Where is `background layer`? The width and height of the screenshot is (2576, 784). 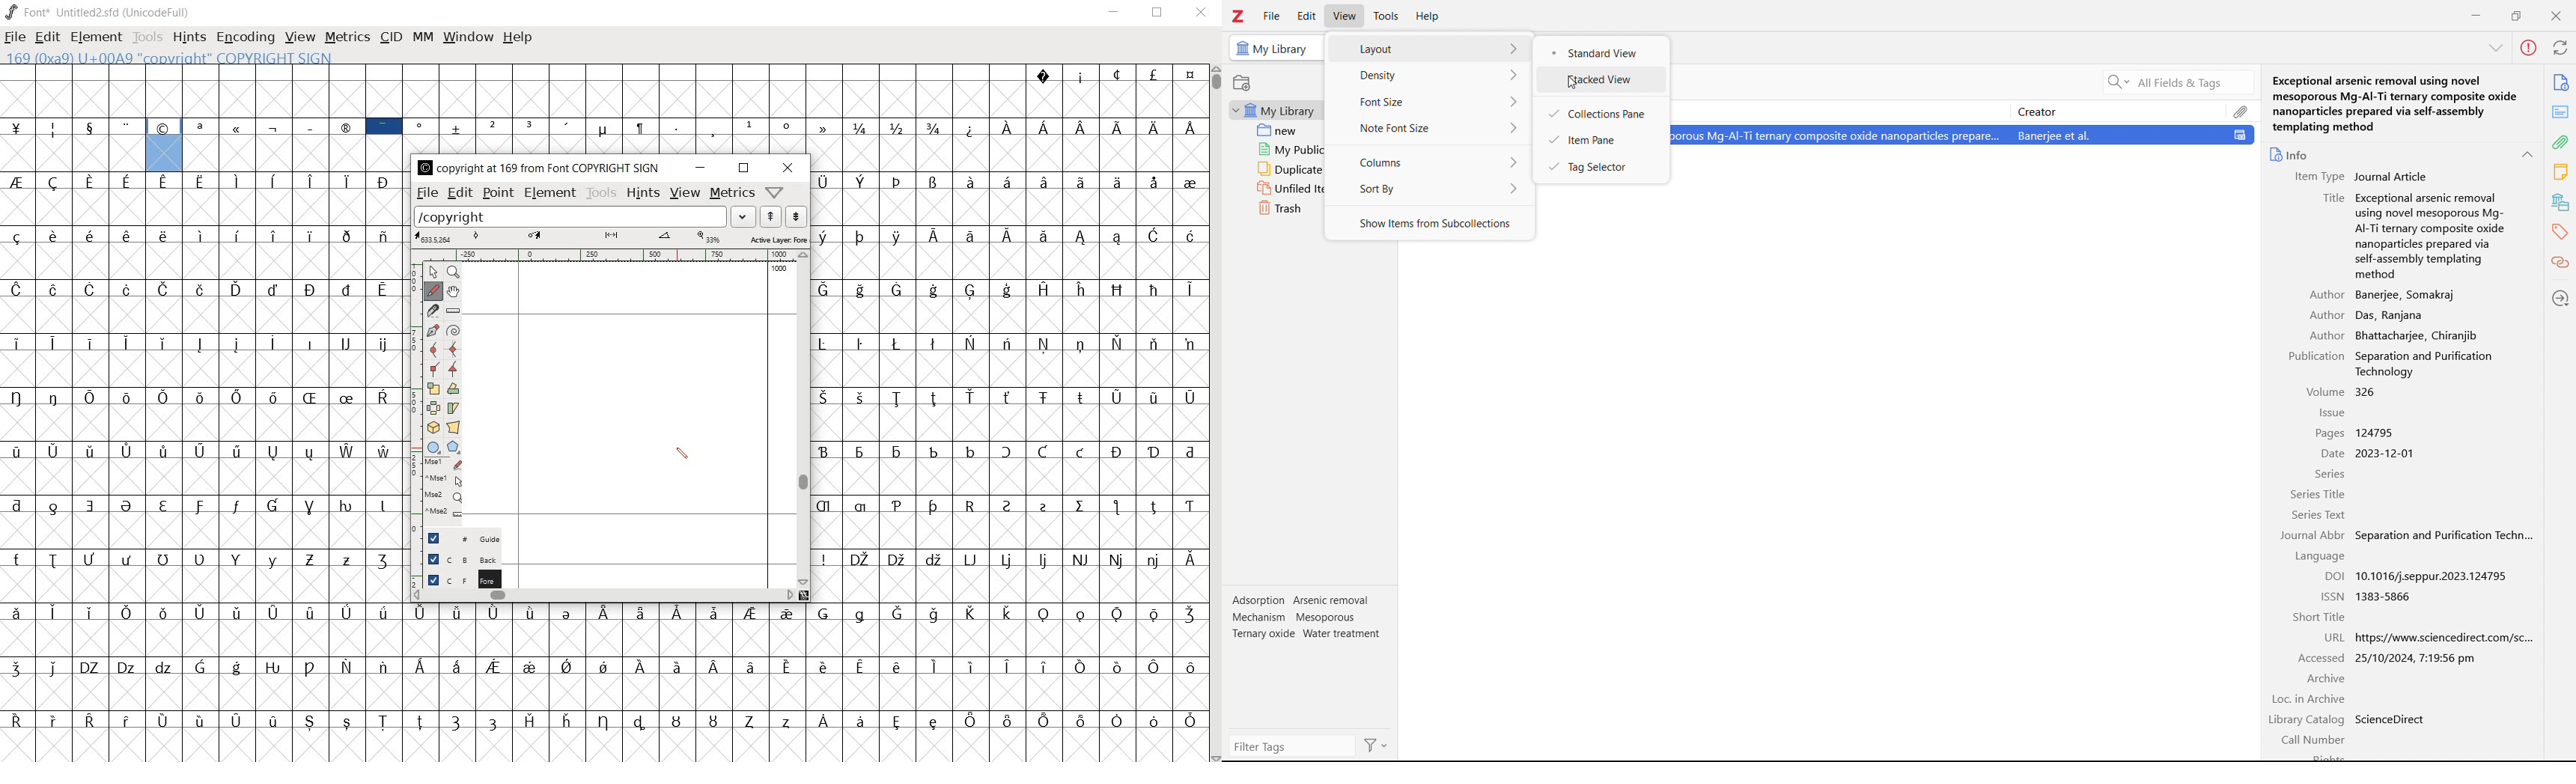 background layer is located at coordinates (456, 559).